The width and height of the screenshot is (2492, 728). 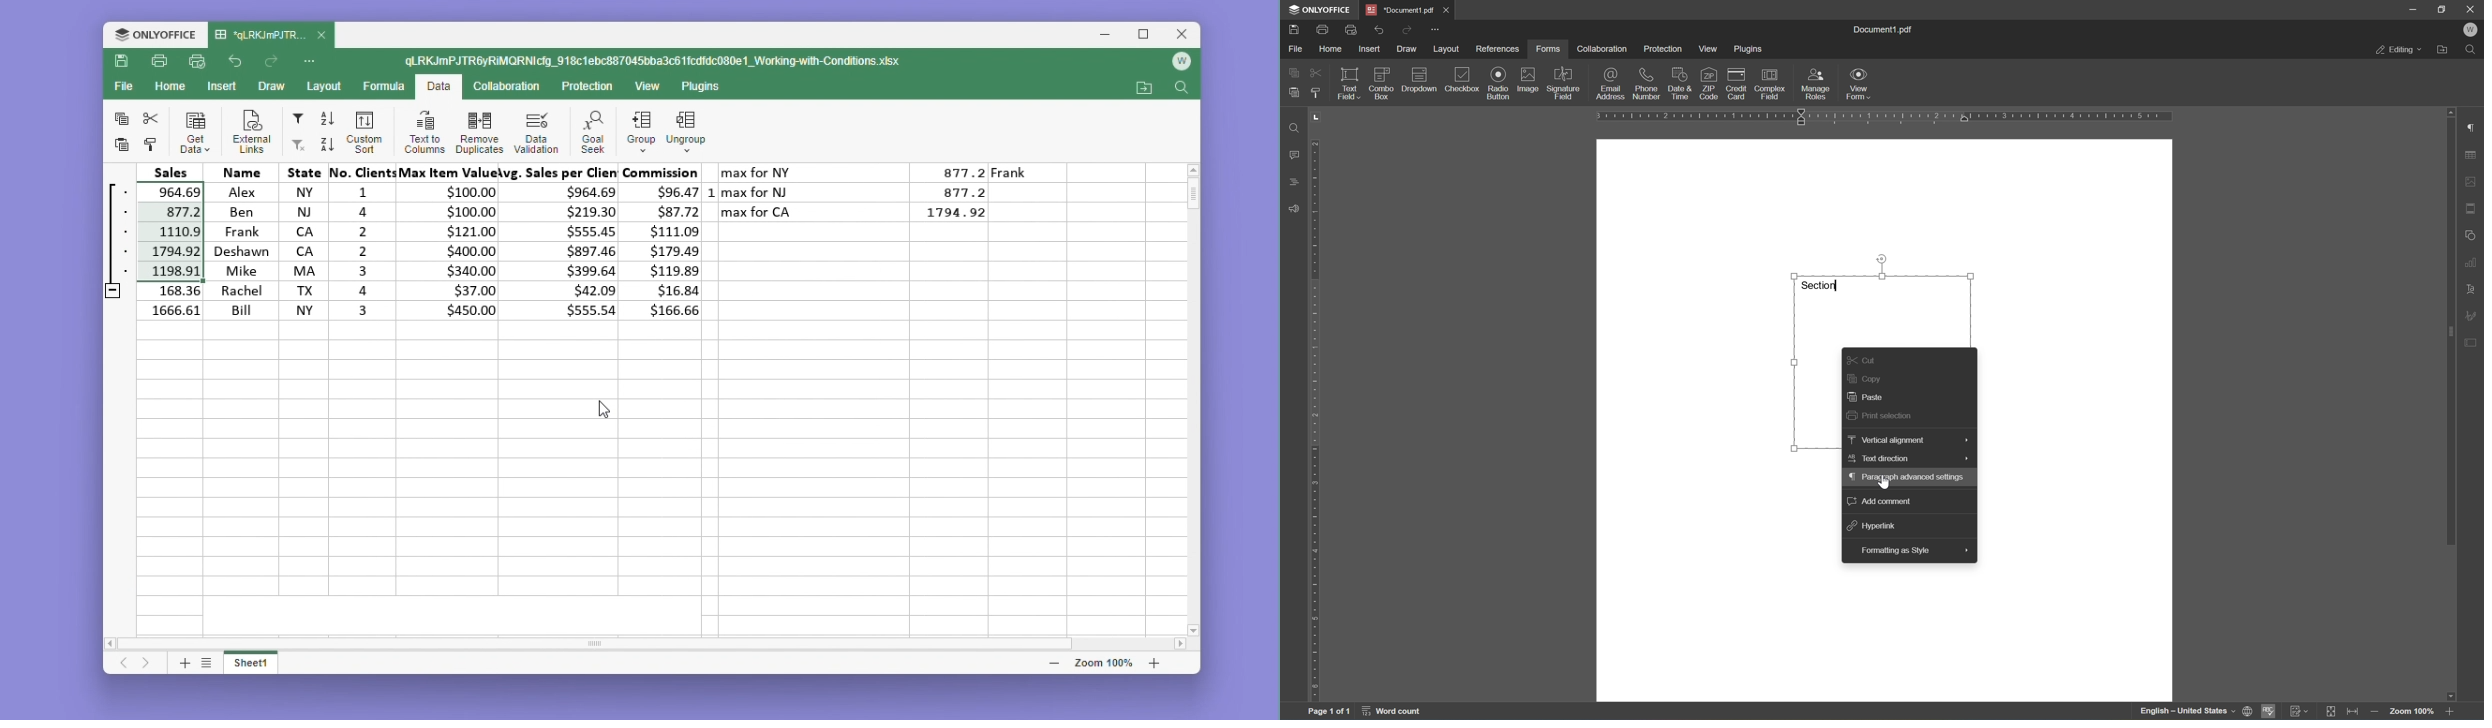 What do you see at coordinates (1295, 208) in the screenshot?
I see `feedback &support` at bounding box center [1295, 208].